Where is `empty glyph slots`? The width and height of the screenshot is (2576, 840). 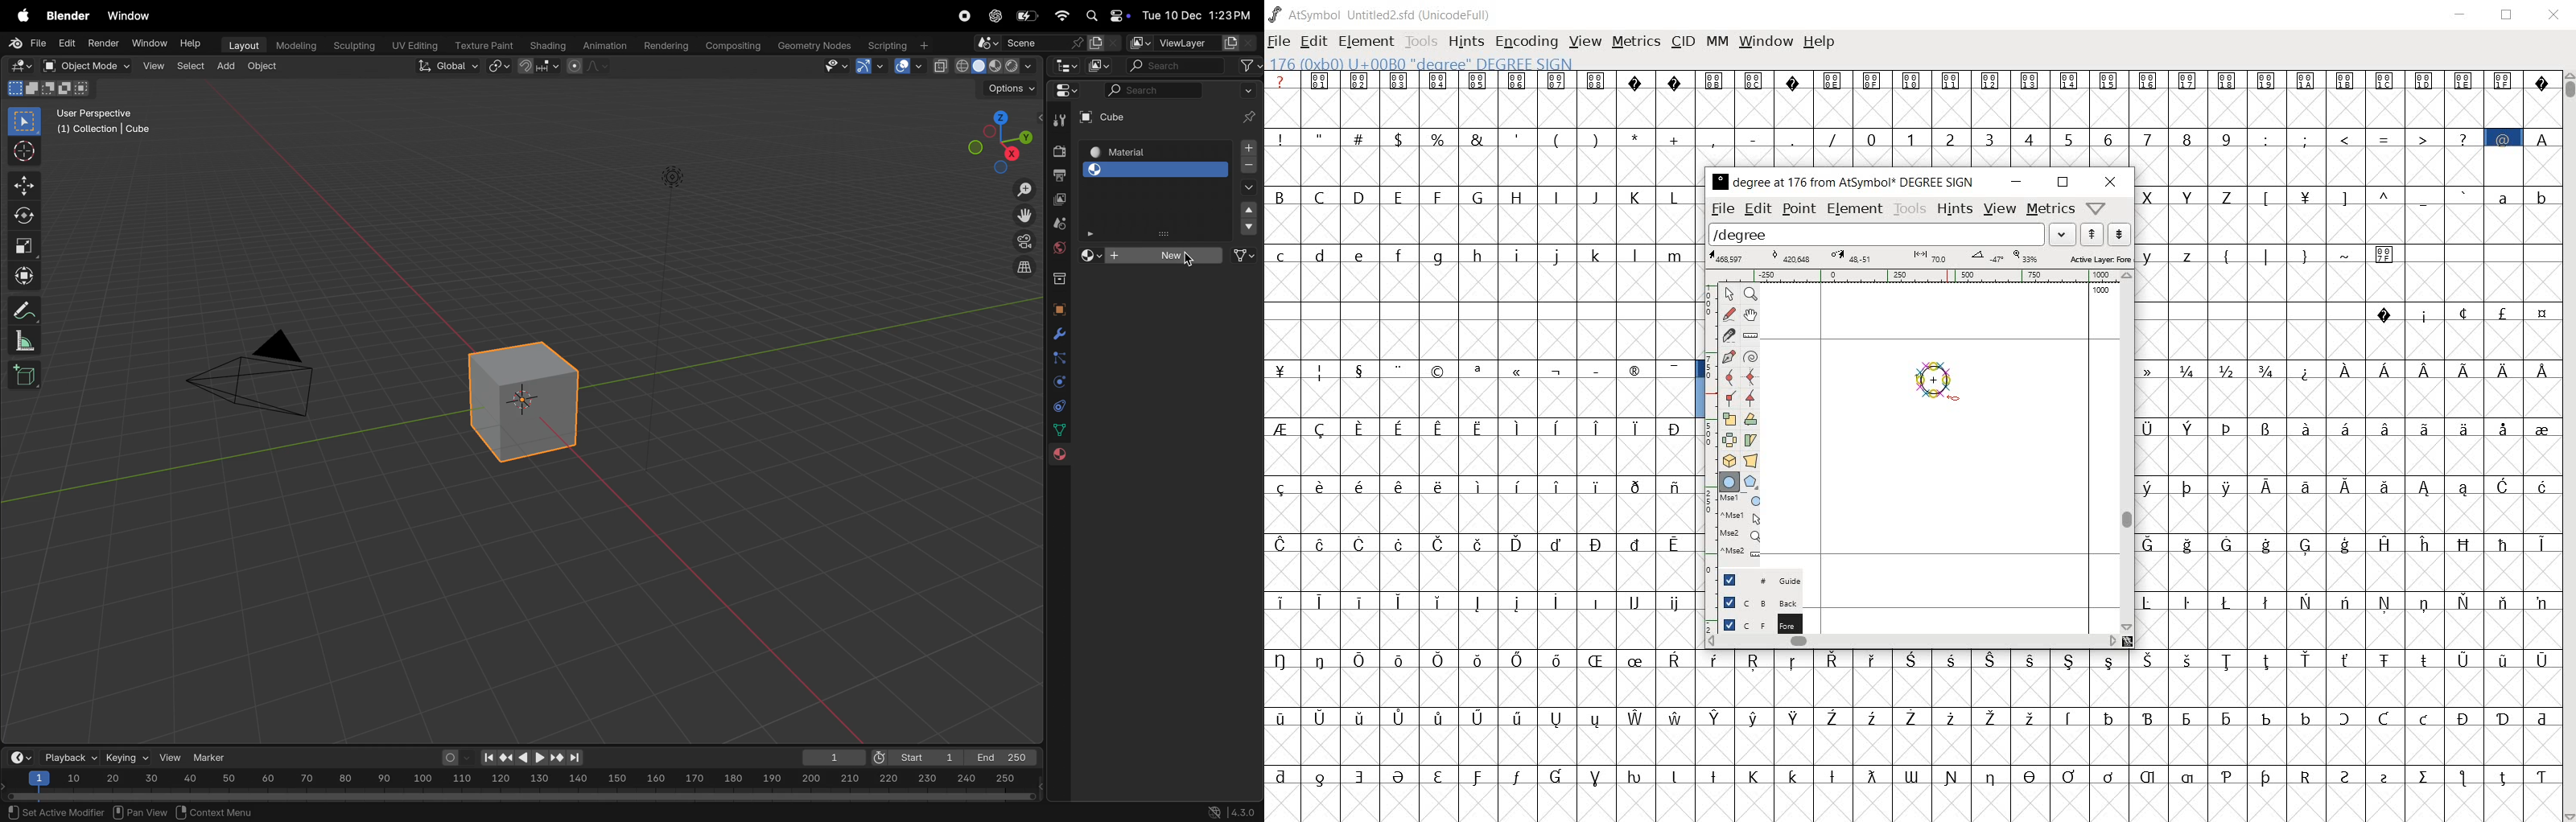 empty glyph slots is located at coordinates (2347, 339).